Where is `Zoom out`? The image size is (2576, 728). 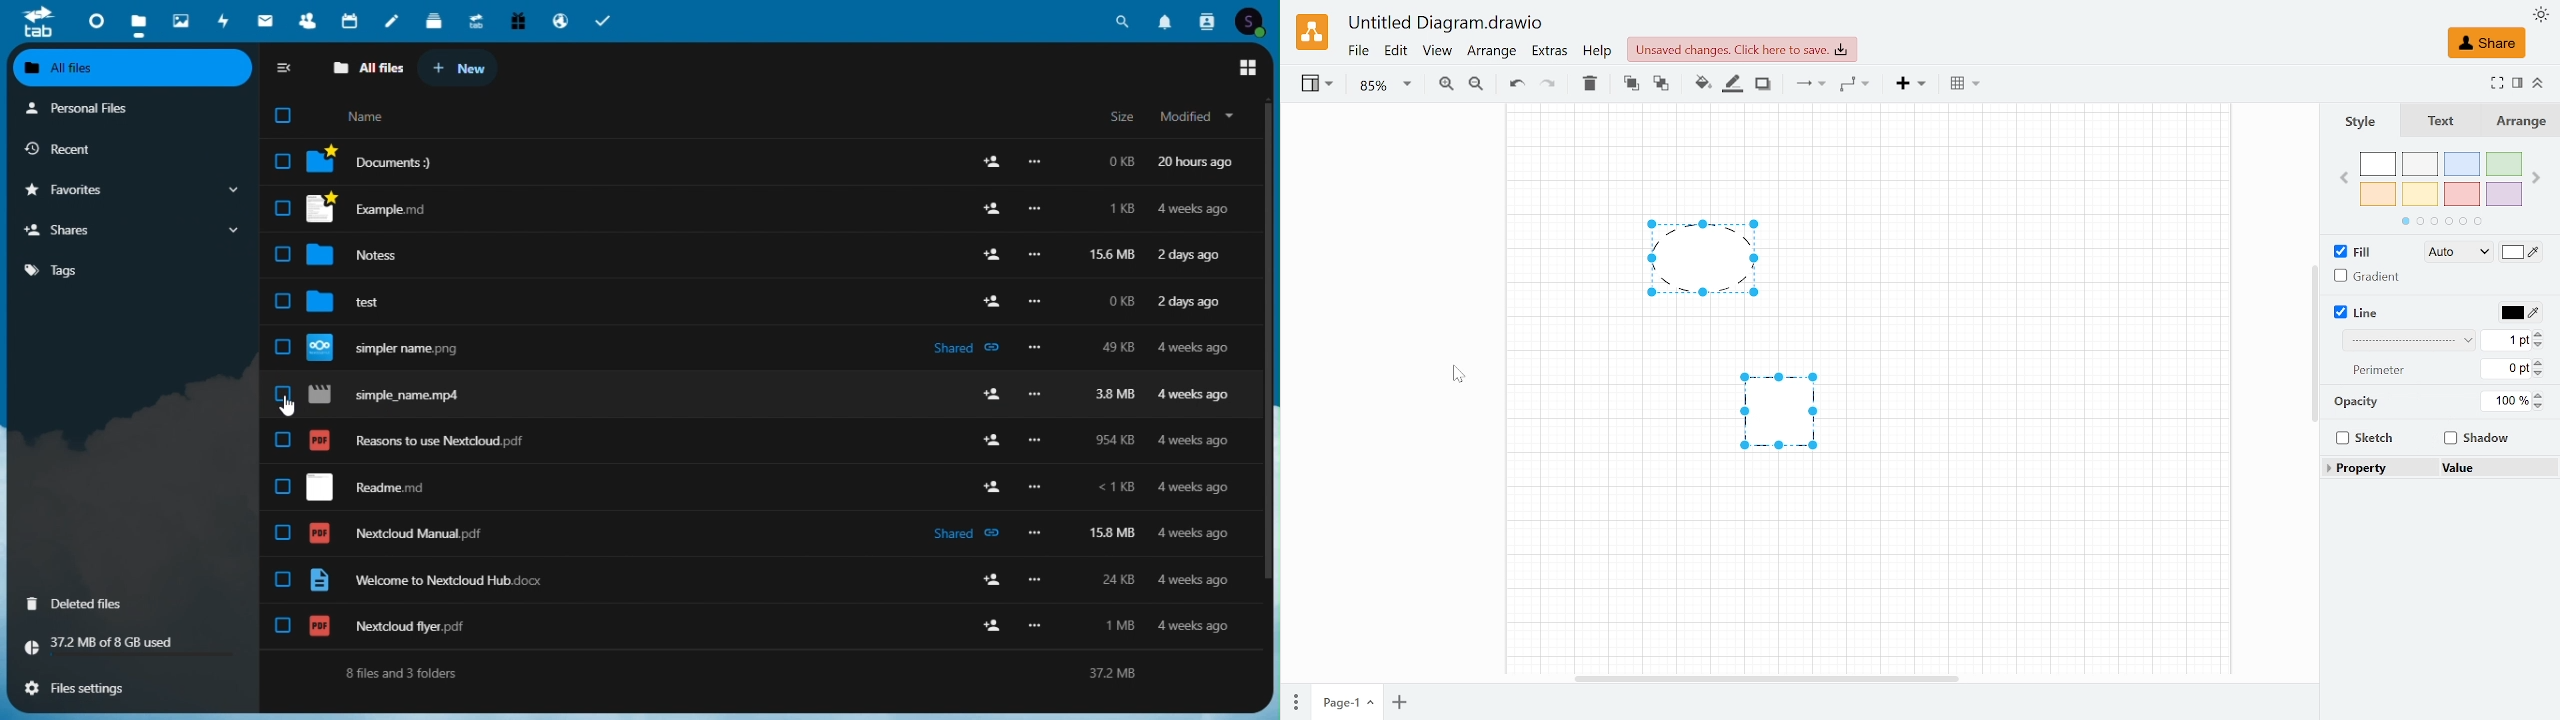 Zoom out is located at coordinates (1476, 85).